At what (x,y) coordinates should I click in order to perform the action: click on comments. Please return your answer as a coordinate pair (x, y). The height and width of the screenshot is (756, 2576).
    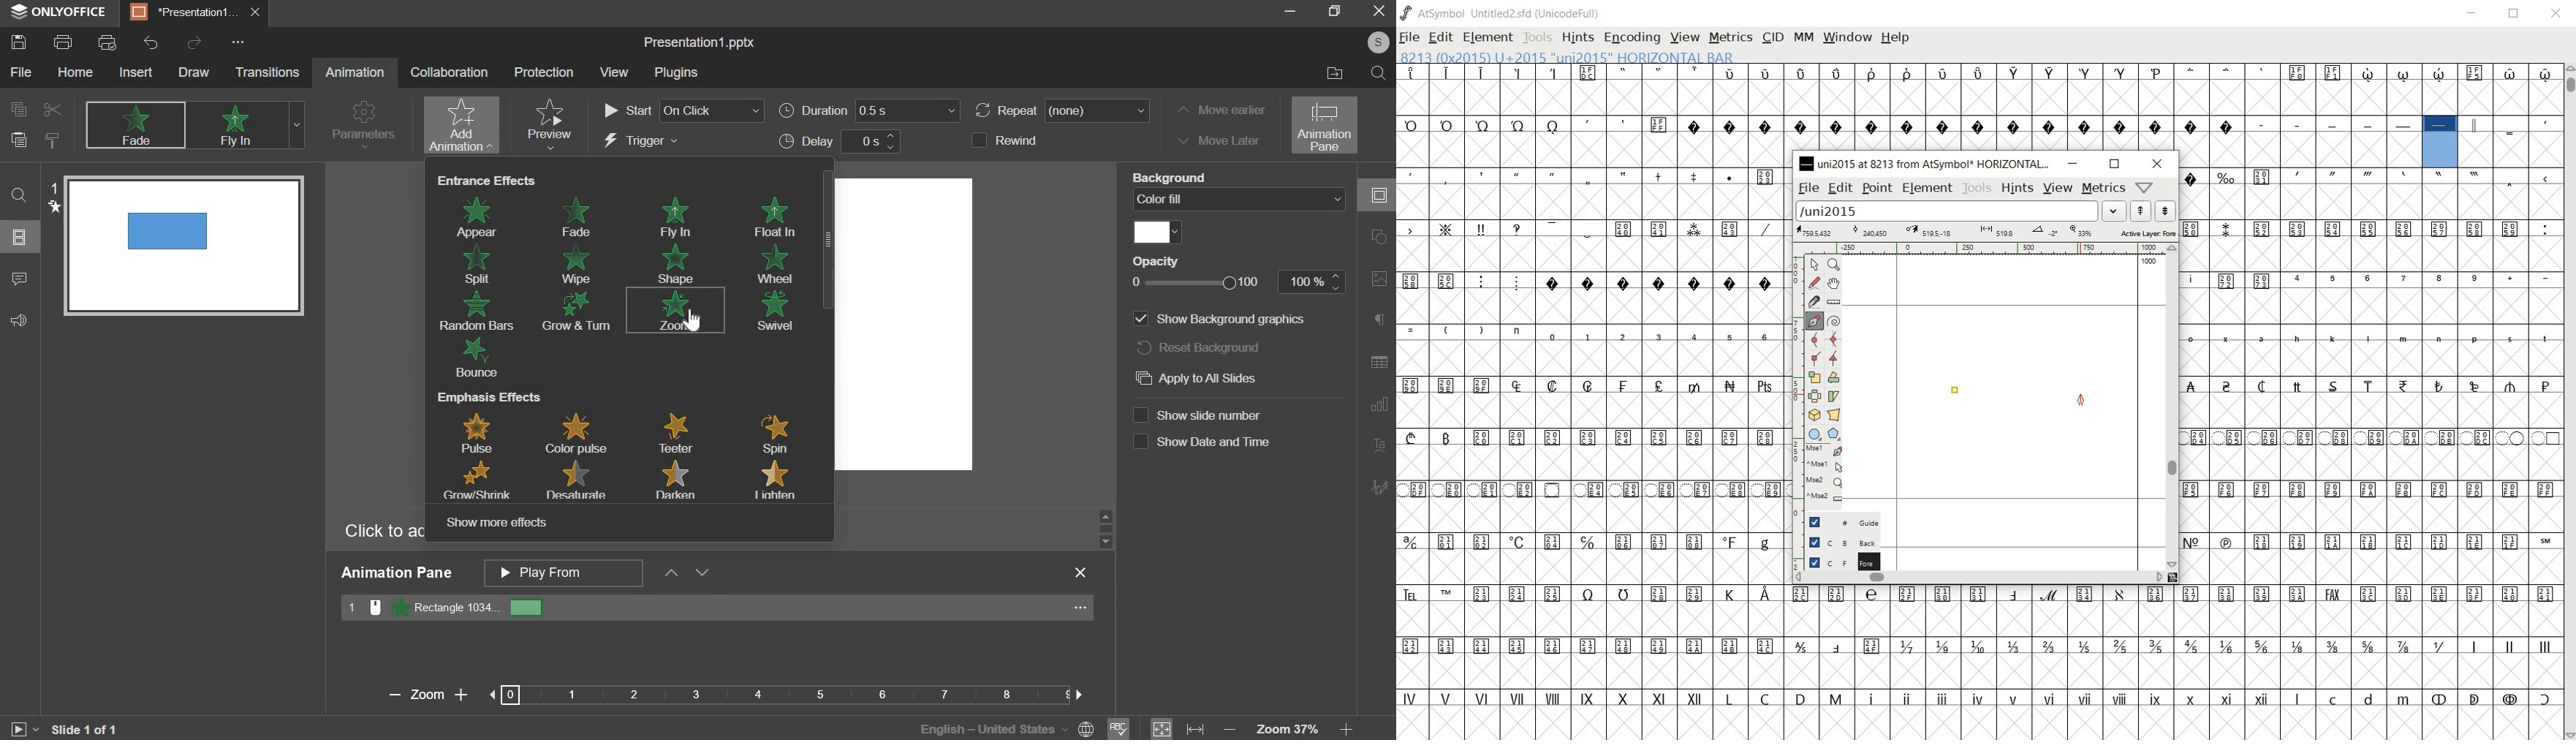
    Looking at the image, I should click on (23, 279).